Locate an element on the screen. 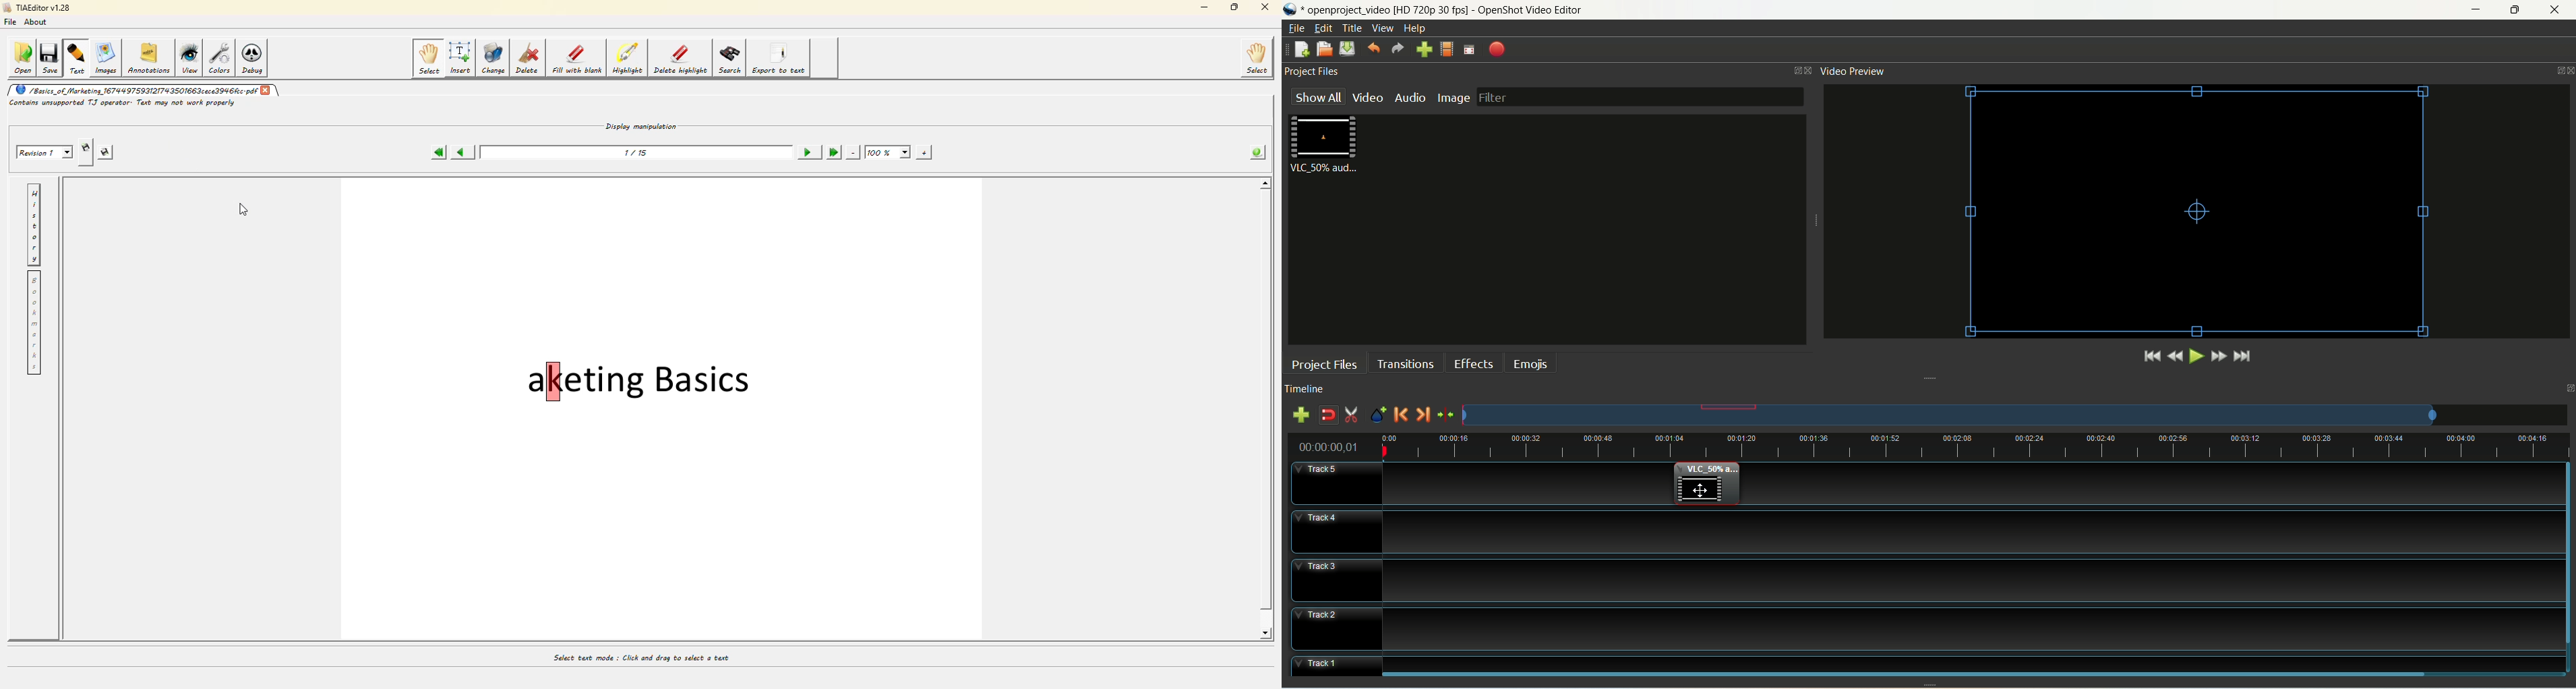 This screenshot has height=700, width=2576. /Basics_of Marketing_1674497593121743501663cece3946fcc.pdf is located at coordinates (136, 89).